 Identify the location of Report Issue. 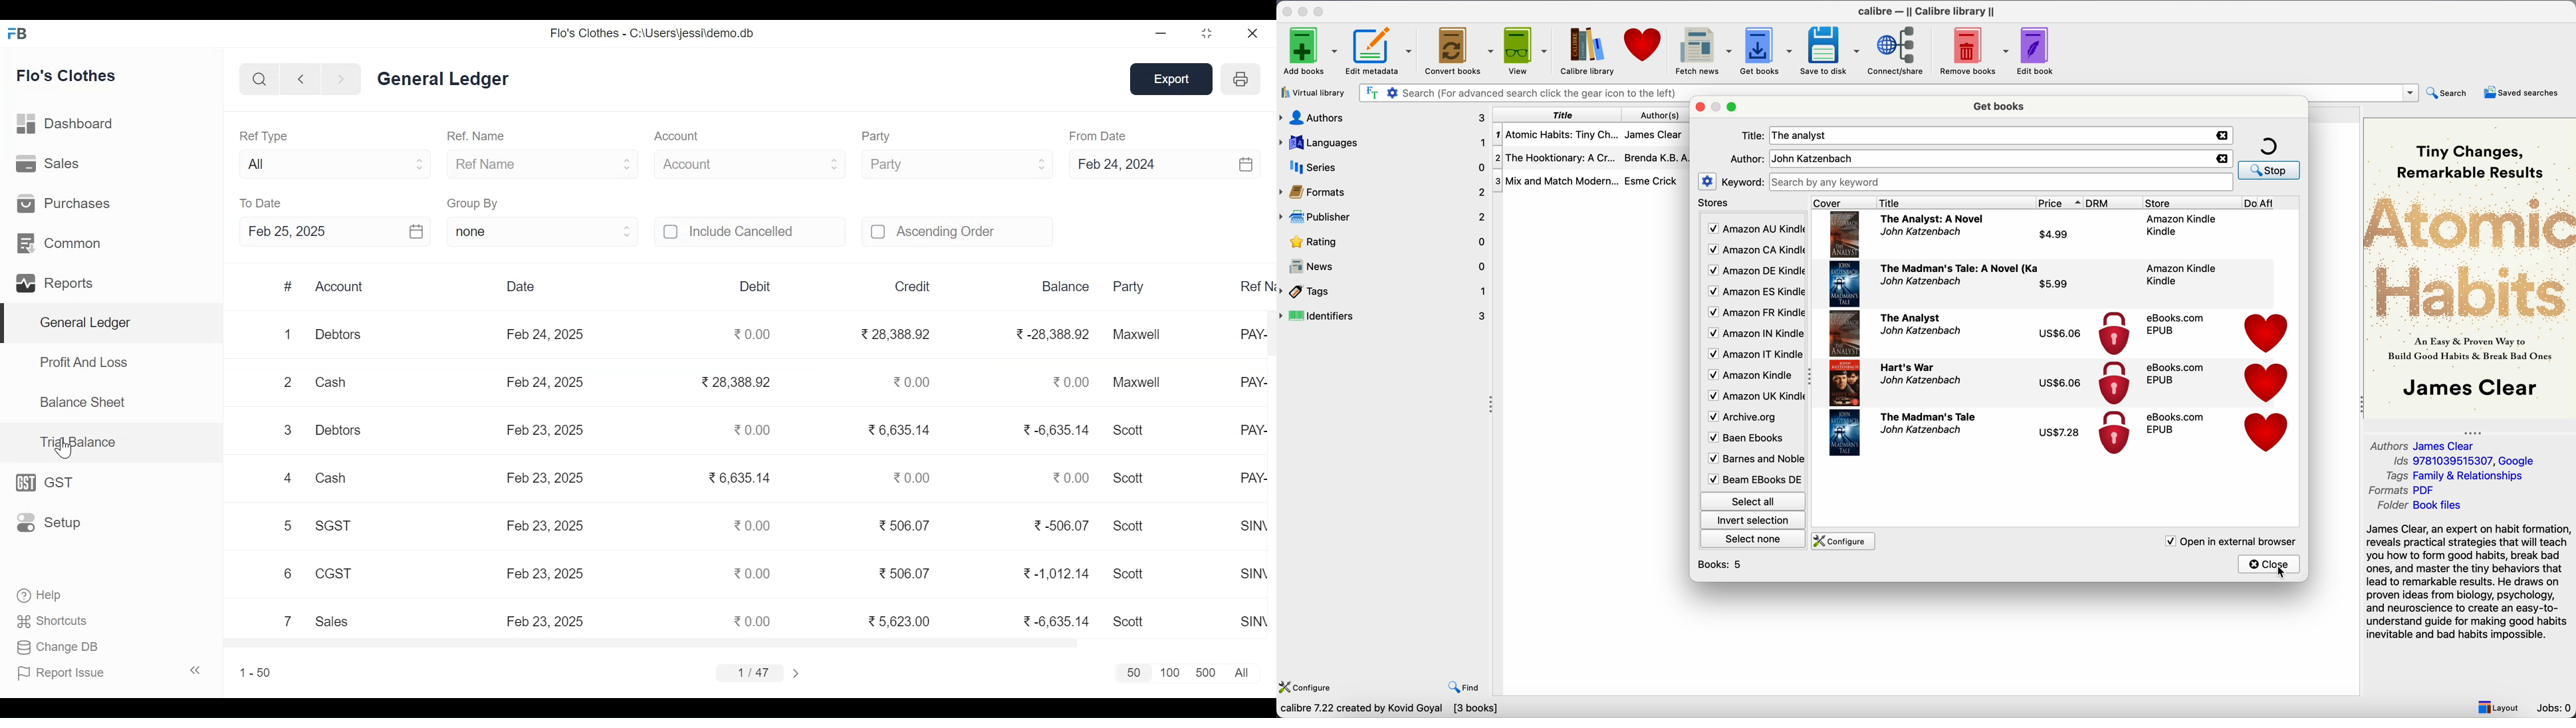
(109, 673).